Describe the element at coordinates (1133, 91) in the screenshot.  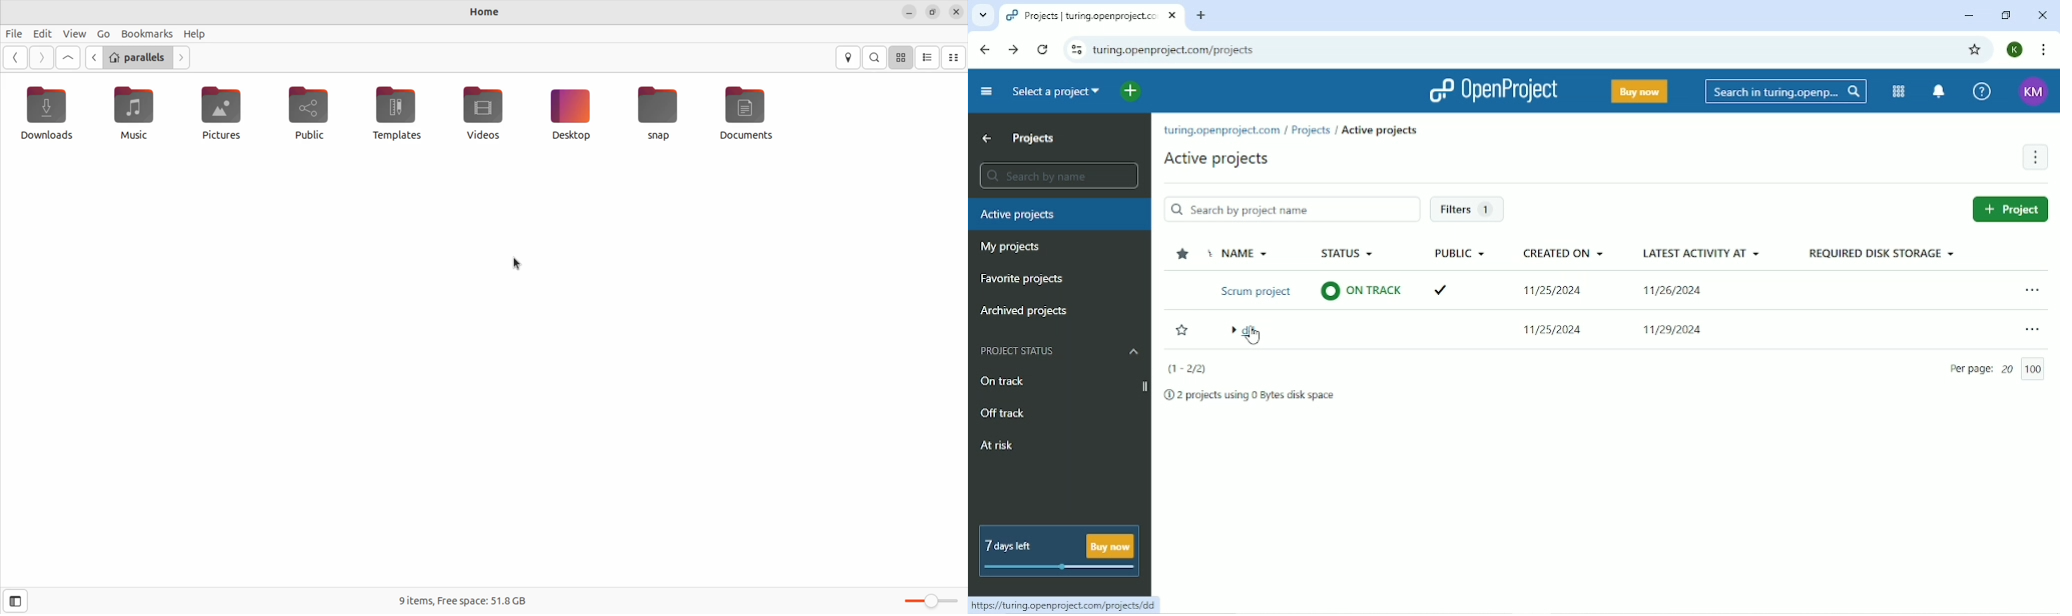
I see `Open quick add menu` at that location.